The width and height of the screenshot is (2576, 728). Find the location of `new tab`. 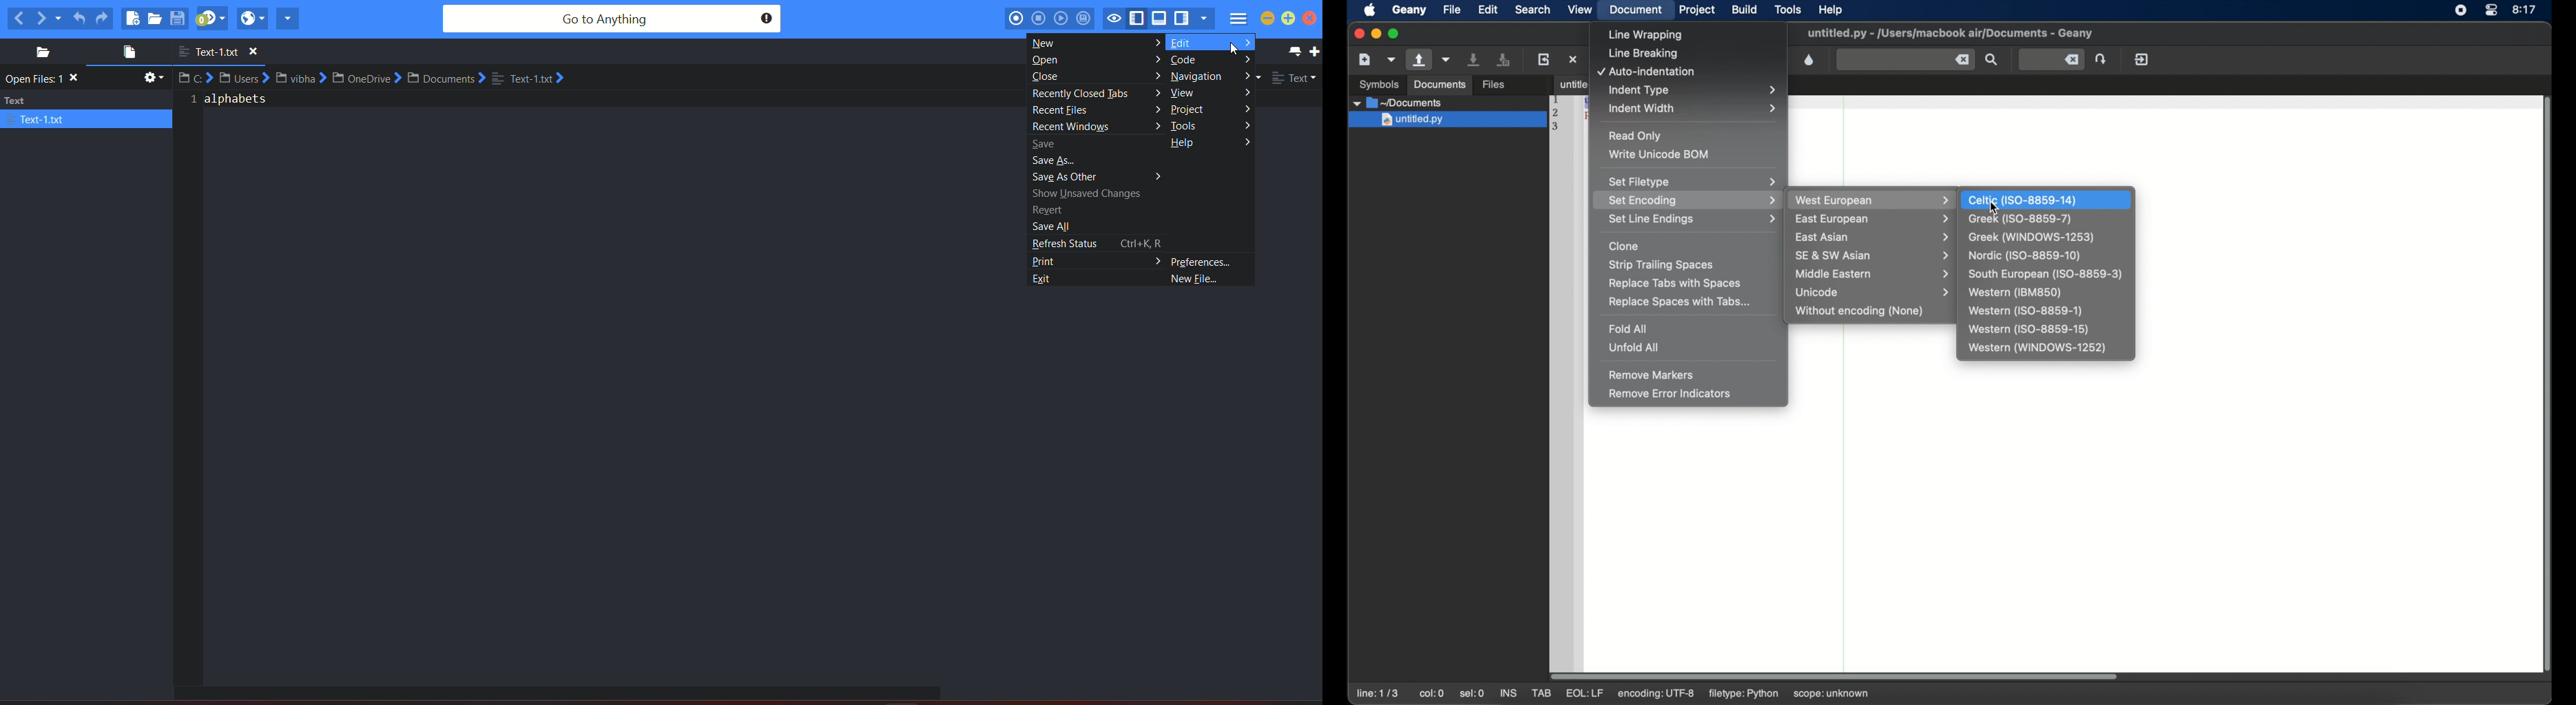

new tab is located at coordinates (1314, 52).